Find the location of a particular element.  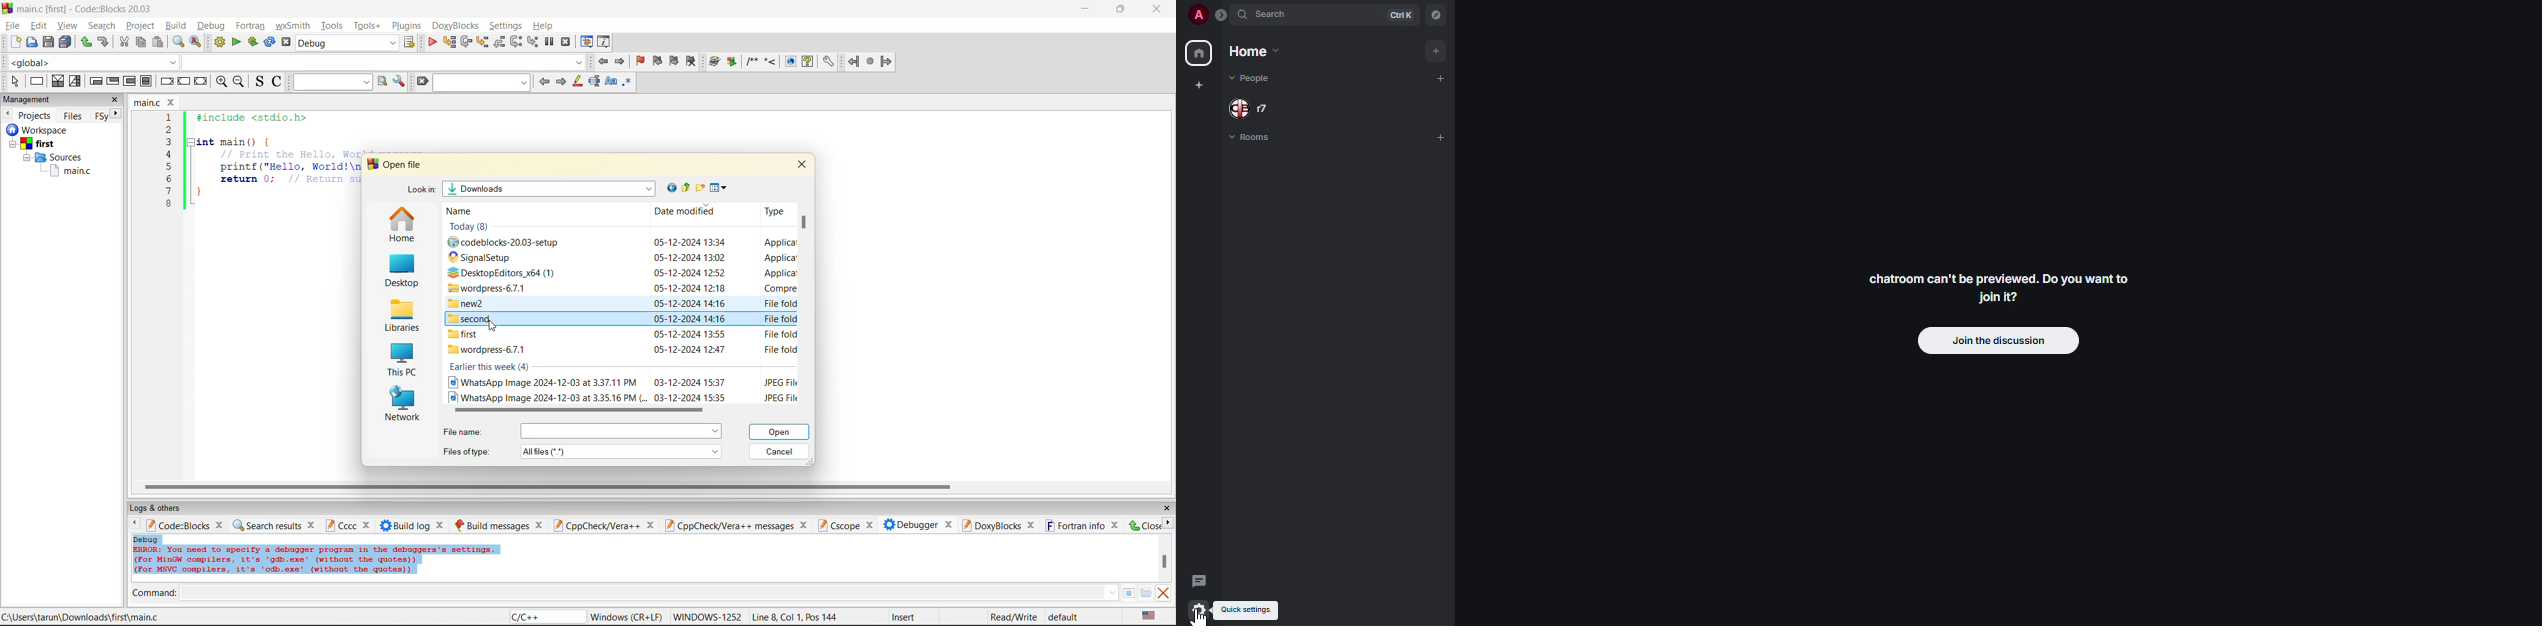

help is located at coordinates (545, 26).